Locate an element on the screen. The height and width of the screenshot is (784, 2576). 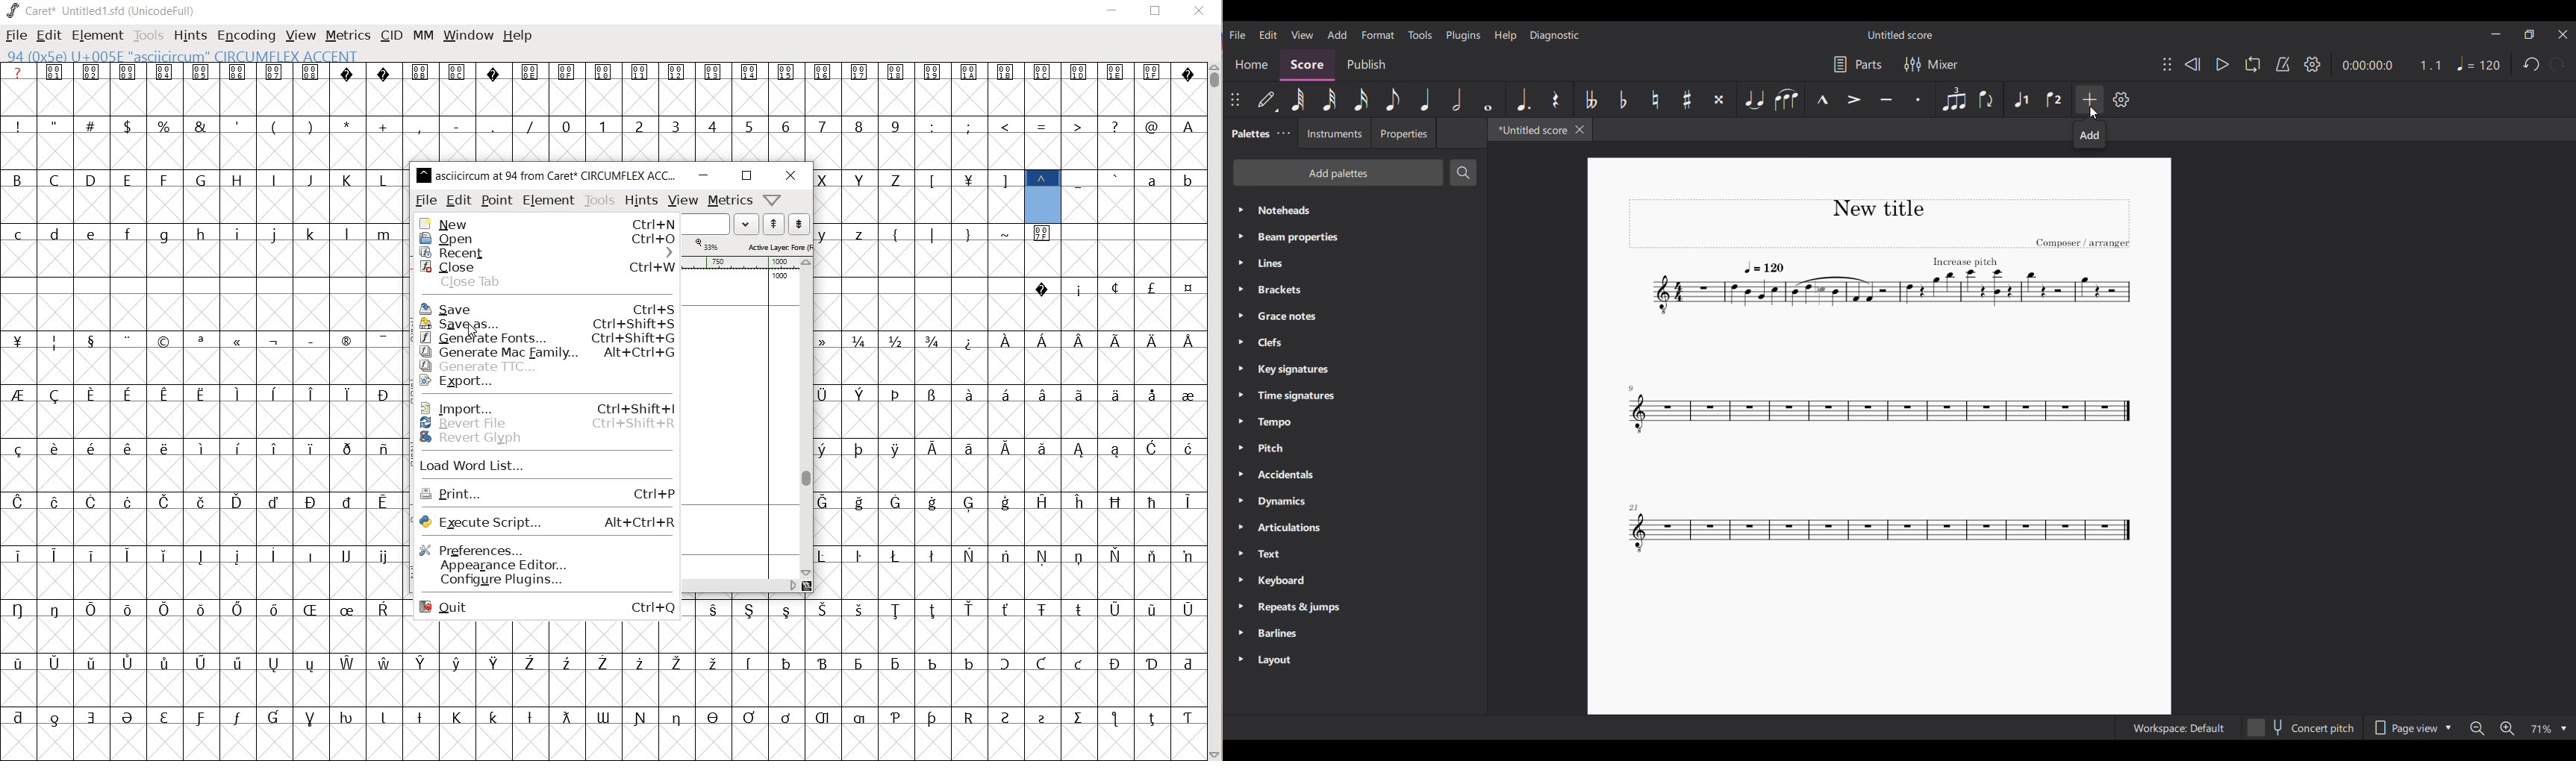
Settings is located at coordinates (2313, 64).